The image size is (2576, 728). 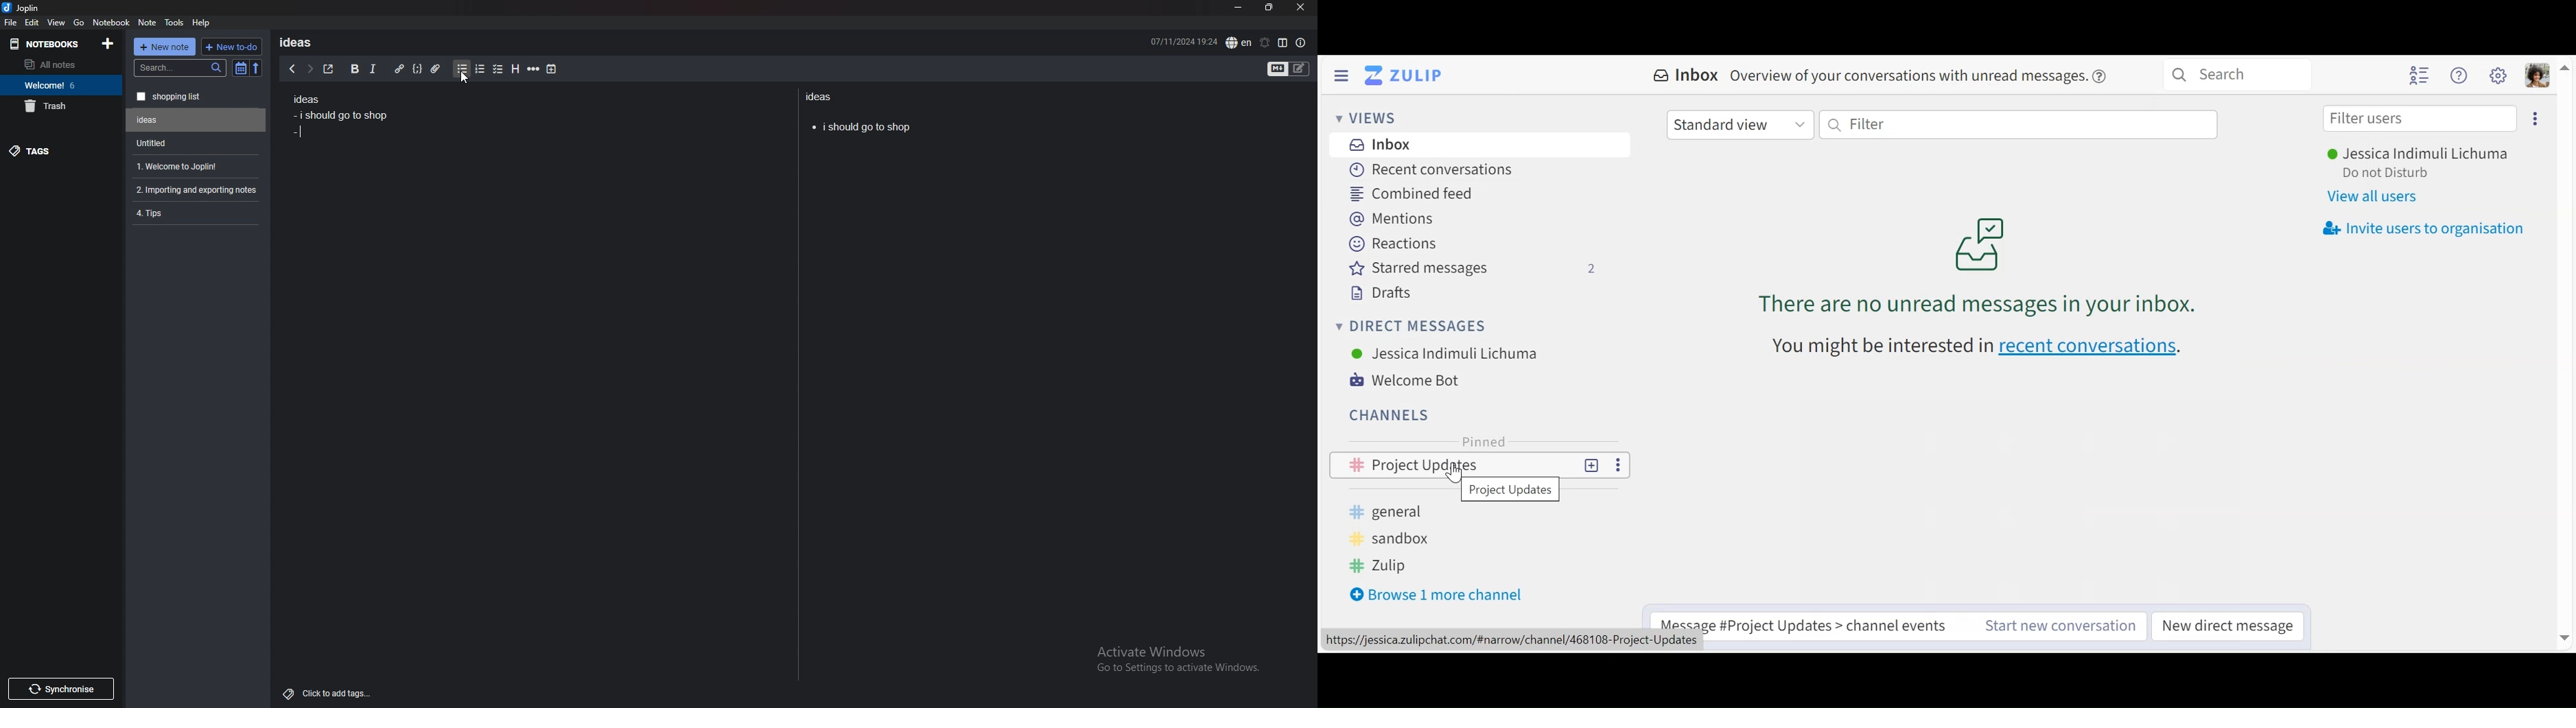 What do you see at coordinates (417, 69) in the screenshot?
I see `code` at bounding box center [417, 69].